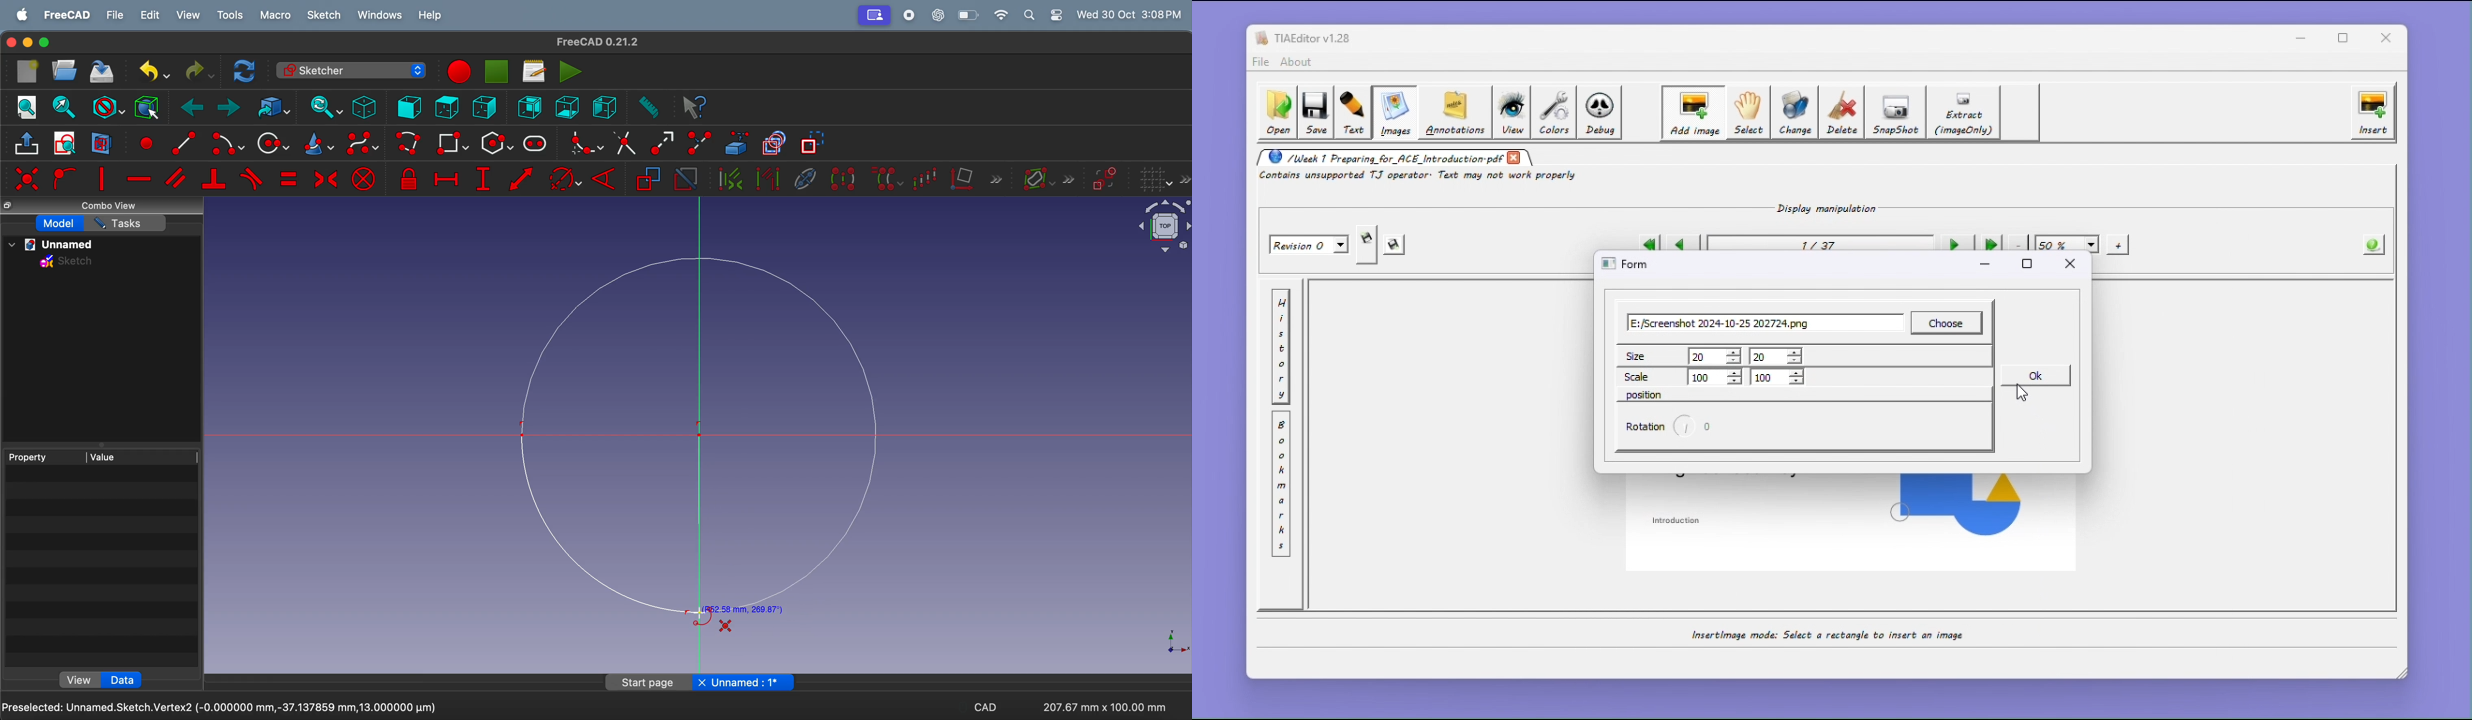  What do you see at coordinates (535, 144) in the screenshot?
I see `create slot` at bounding box center [535, 144].